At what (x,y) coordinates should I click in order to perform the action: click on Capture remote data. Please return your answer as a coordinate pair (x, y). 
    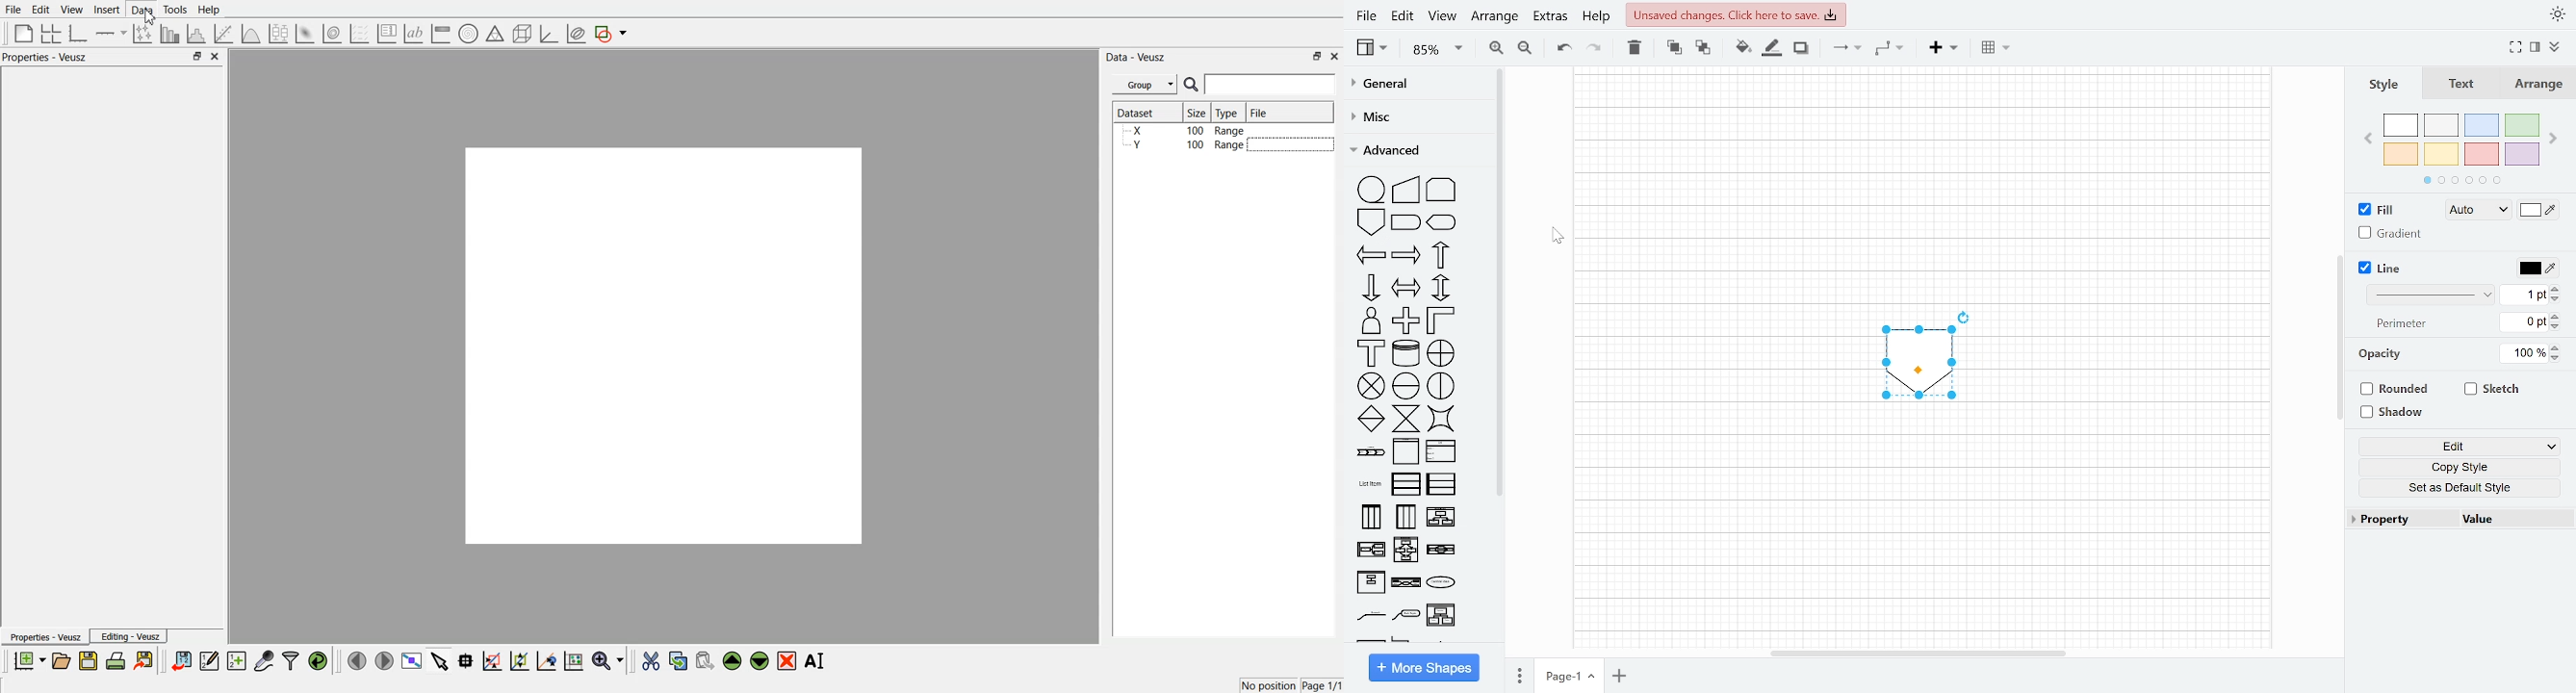
    Looking at the image, I should click on (264, 660).